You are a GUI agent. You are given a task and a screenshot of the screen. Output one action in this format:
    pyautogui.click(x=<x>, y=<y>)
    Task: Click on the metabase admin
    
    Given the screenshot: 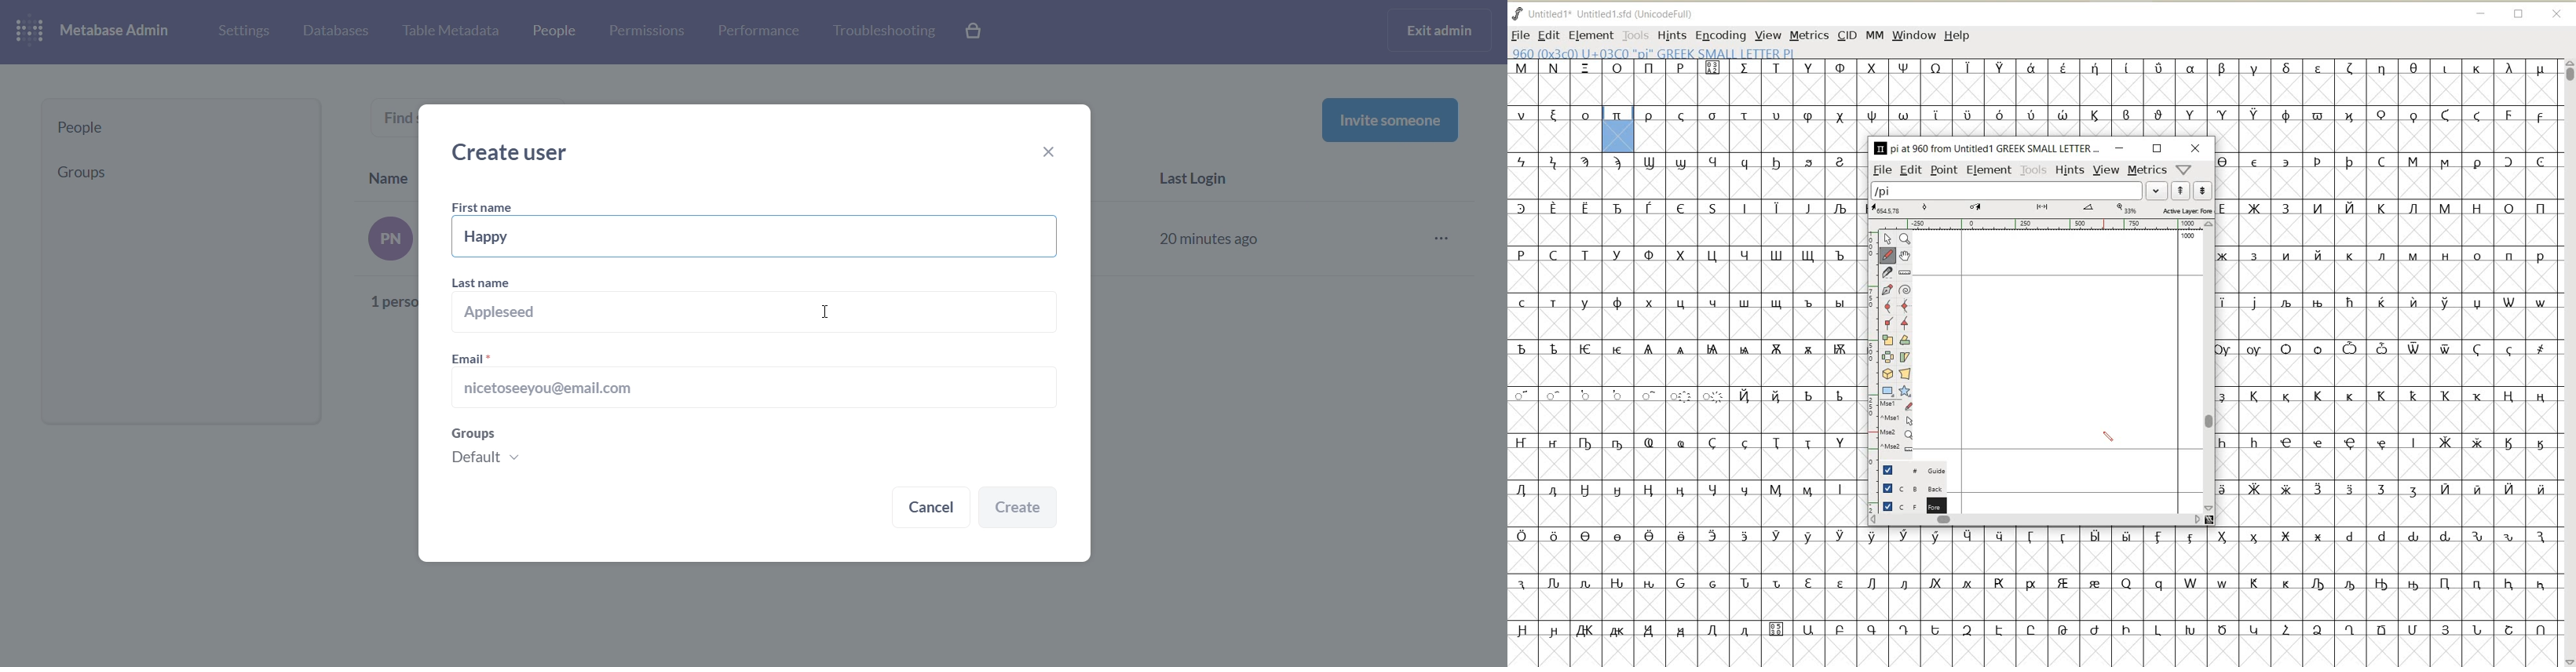 What is the action you would take?
    pyautogui.click(x=121, y=31)
    